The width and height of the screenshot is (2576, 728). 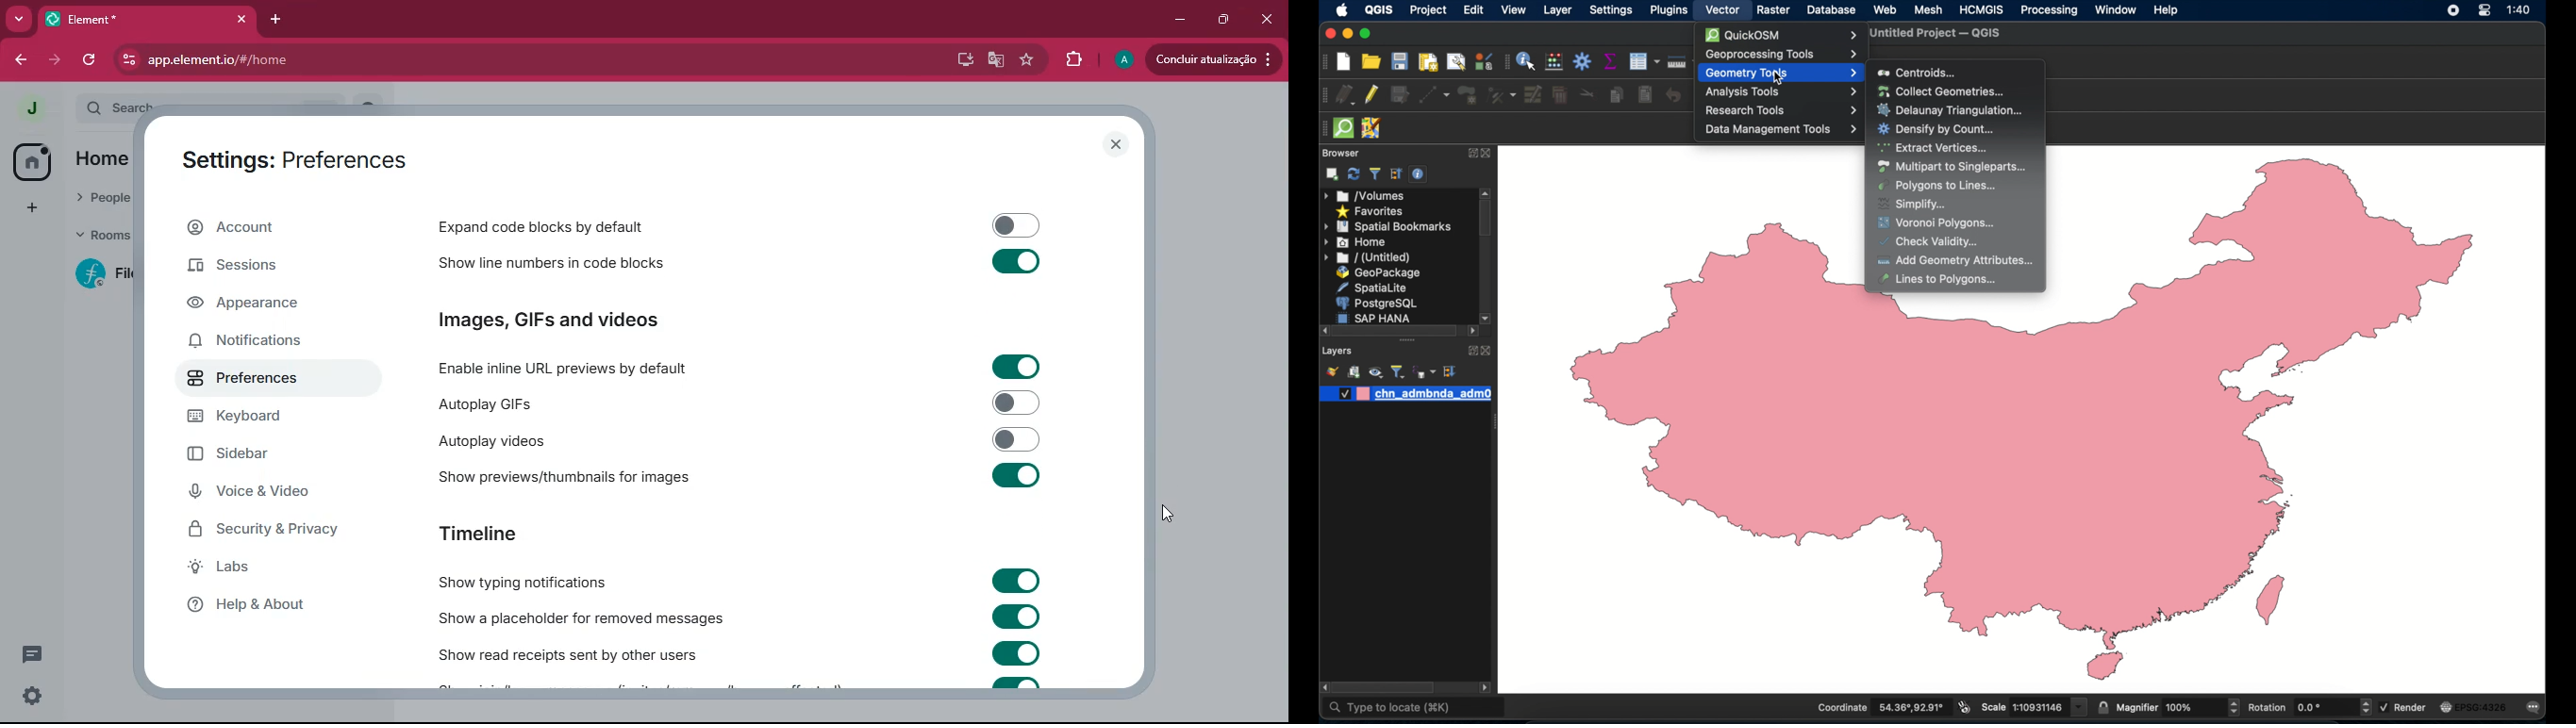 What do you see at coordinates (329, 60) in the screenshot?
I see `app.element.io/#/home` at bounding box center [329, 60].